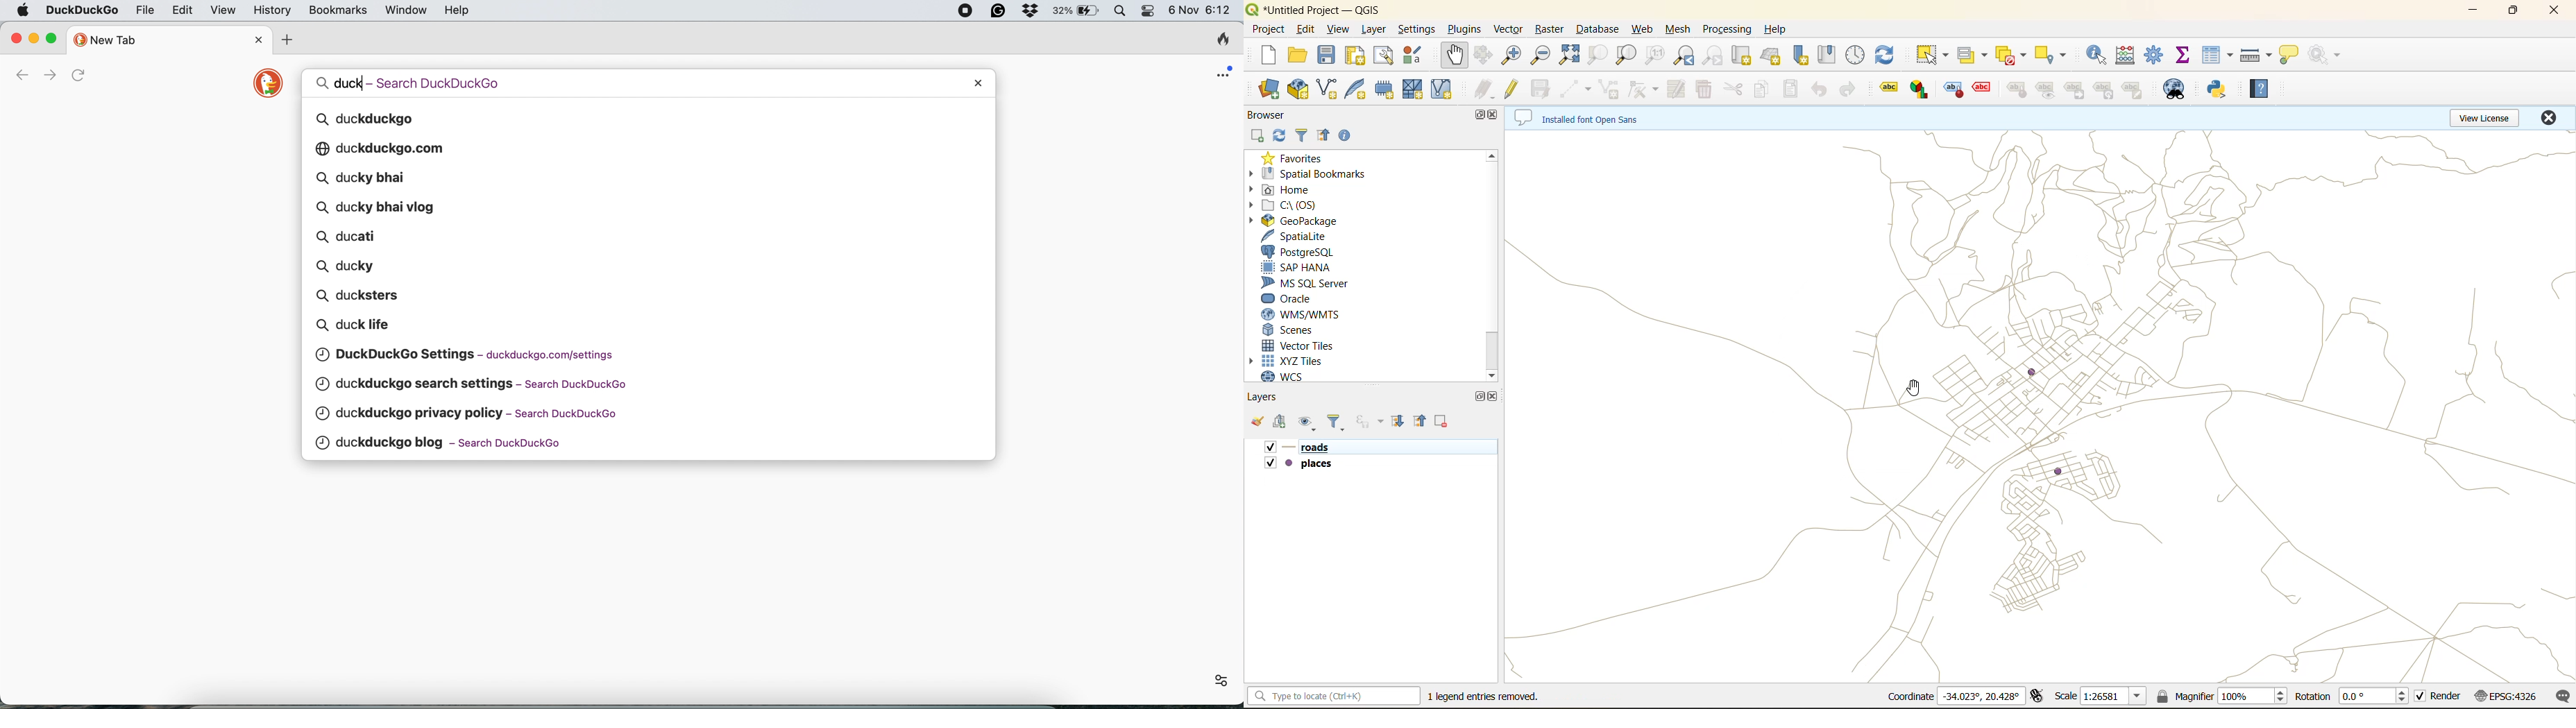 Image resolution: width=2576 pixels, height=728 pixels. What do you see at coordinates (1656, 55) in the screenshot?
I see `zoom native` at bounding box center [1656, 55].